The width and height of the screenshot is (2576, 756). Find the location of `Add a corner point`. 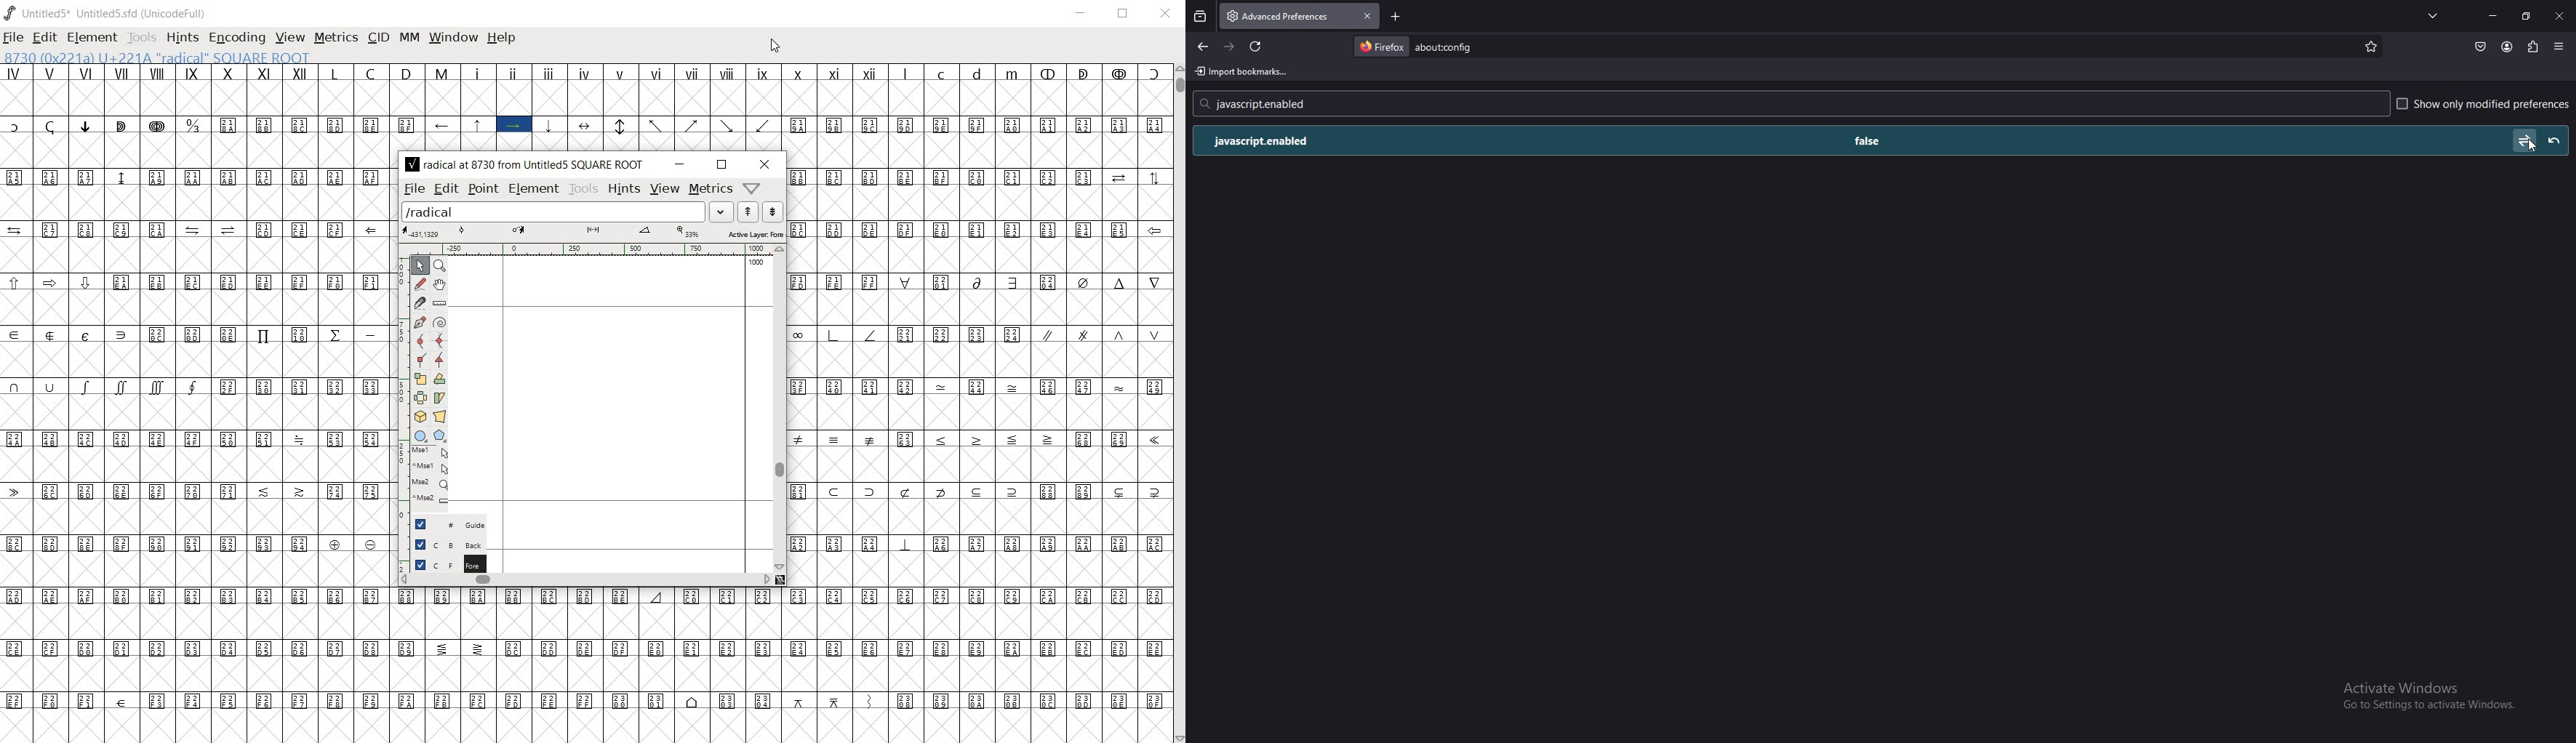

Add a corner point is located at coordinates (441, 359).